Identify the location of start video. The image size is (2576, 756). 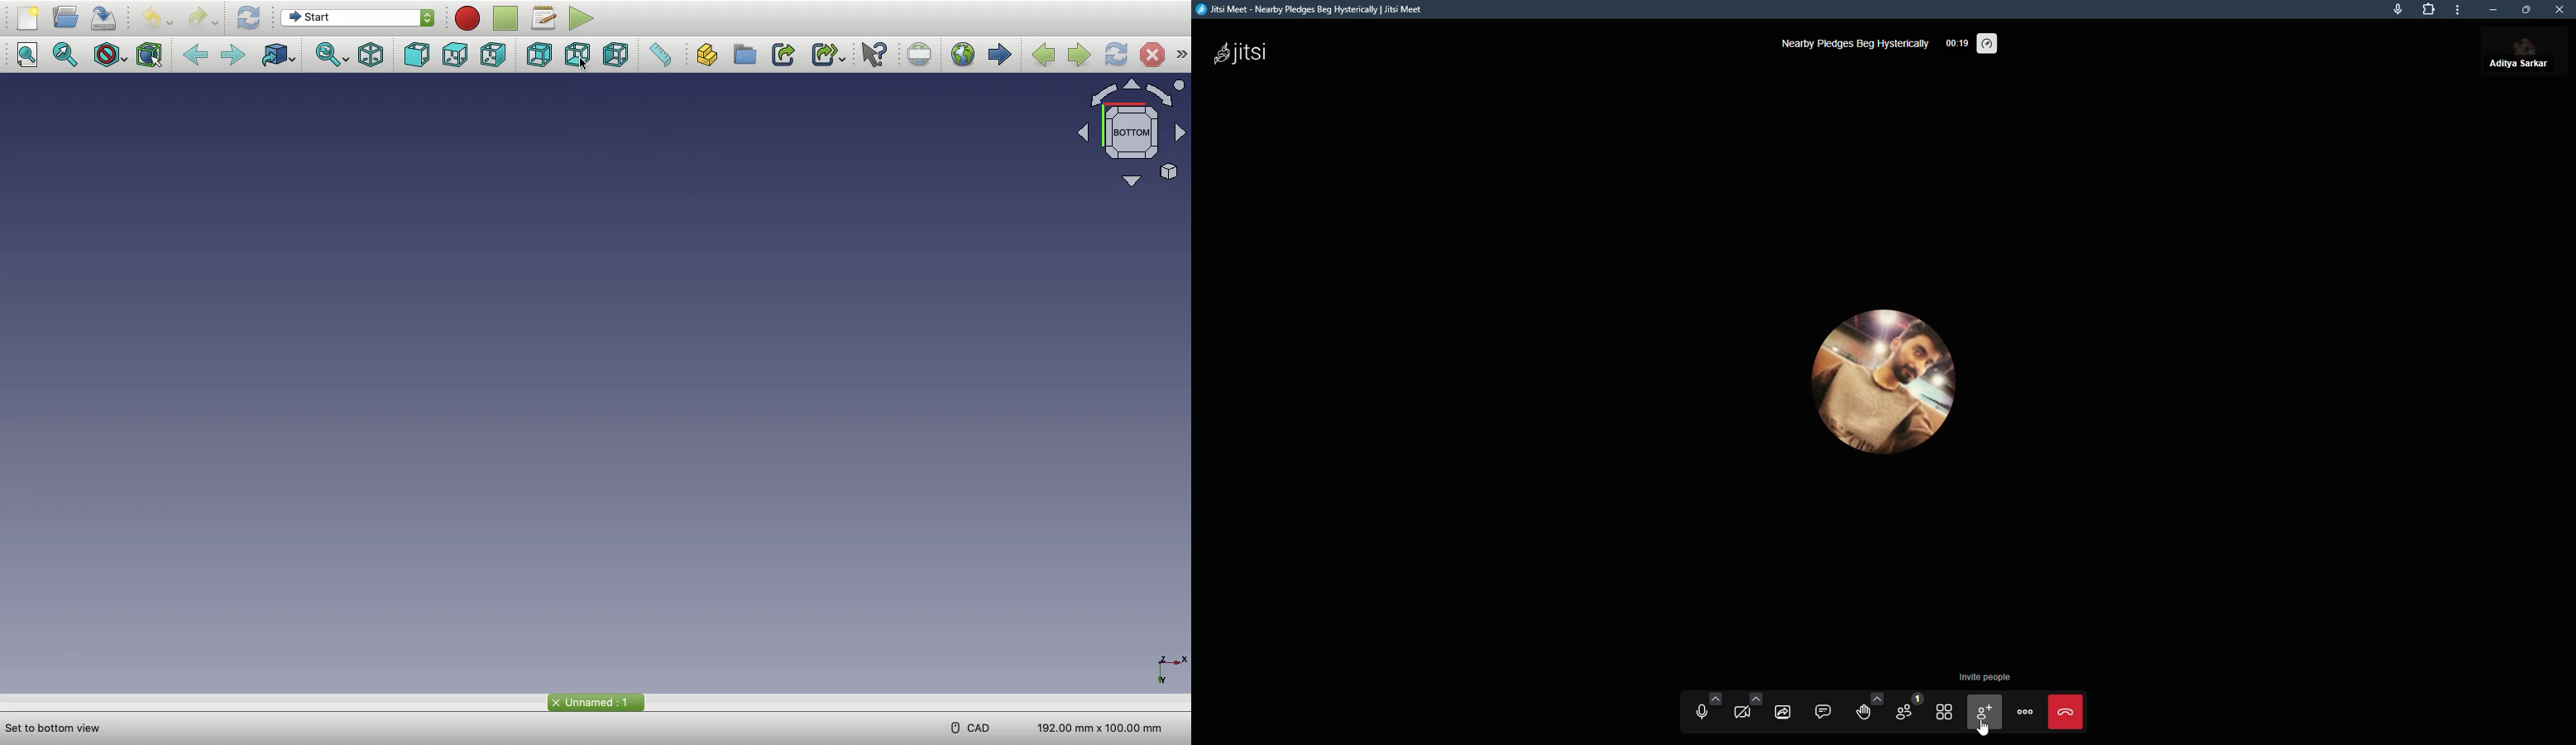
(1743, 705).